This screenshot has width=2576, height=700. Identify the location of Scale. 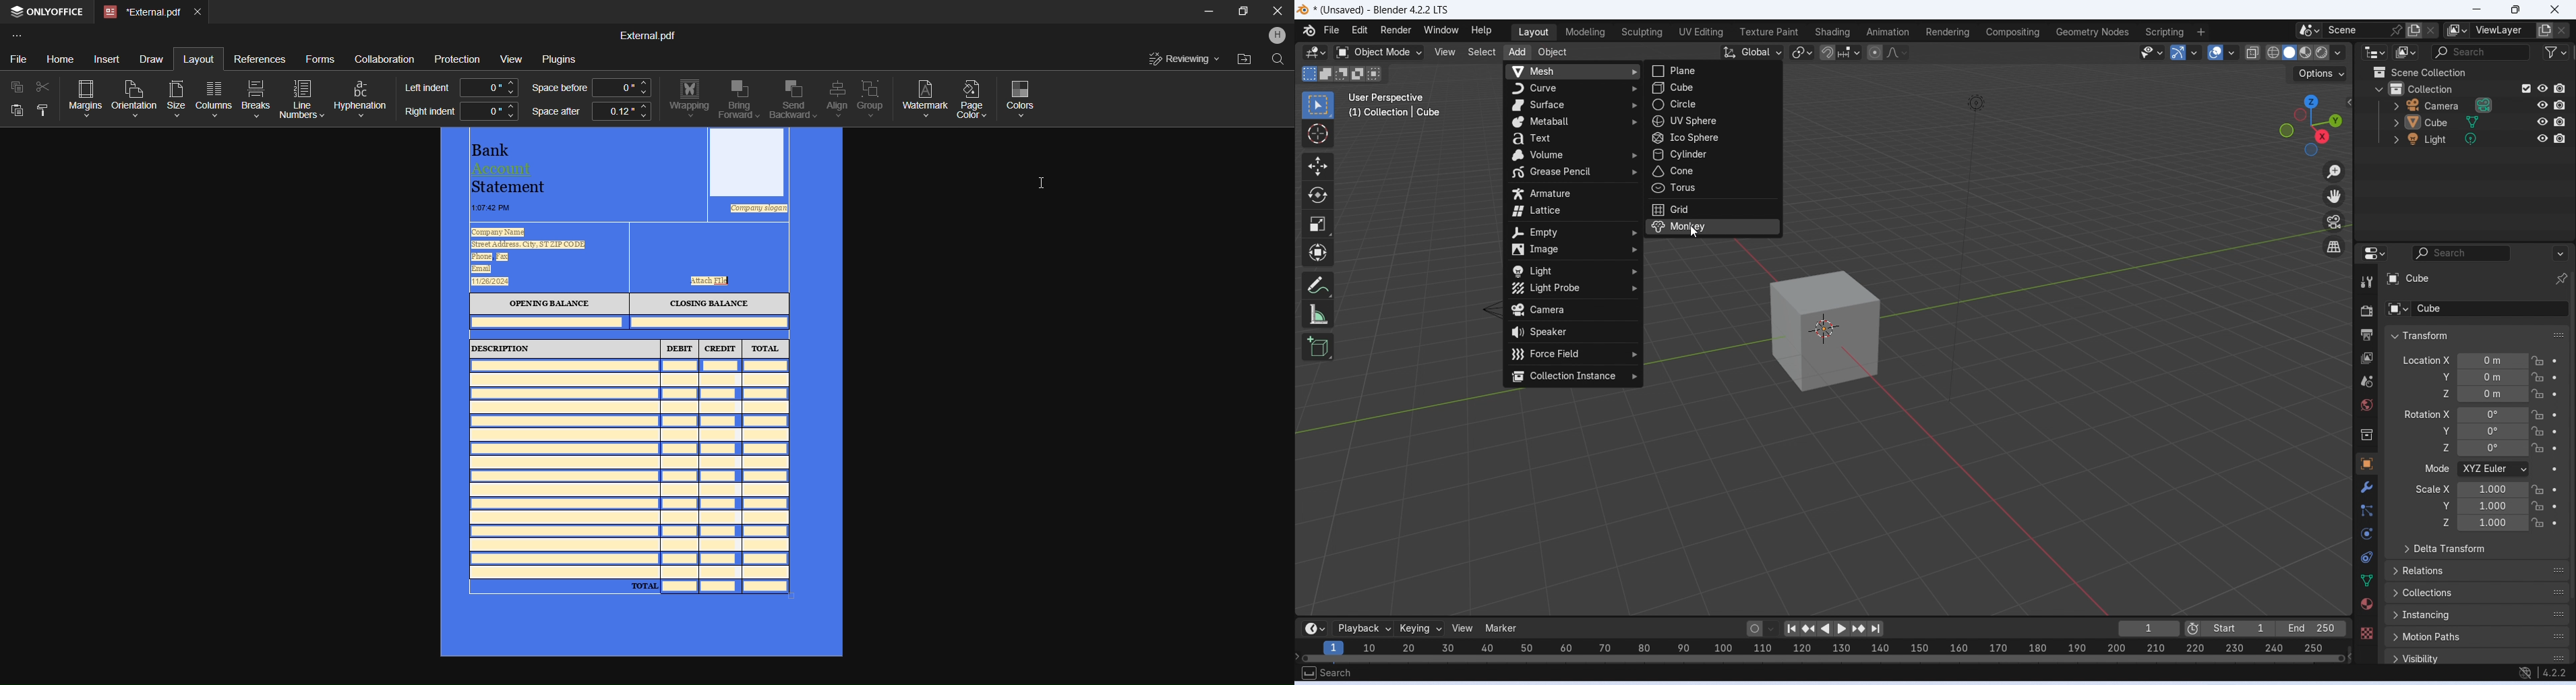
(1317, 224).